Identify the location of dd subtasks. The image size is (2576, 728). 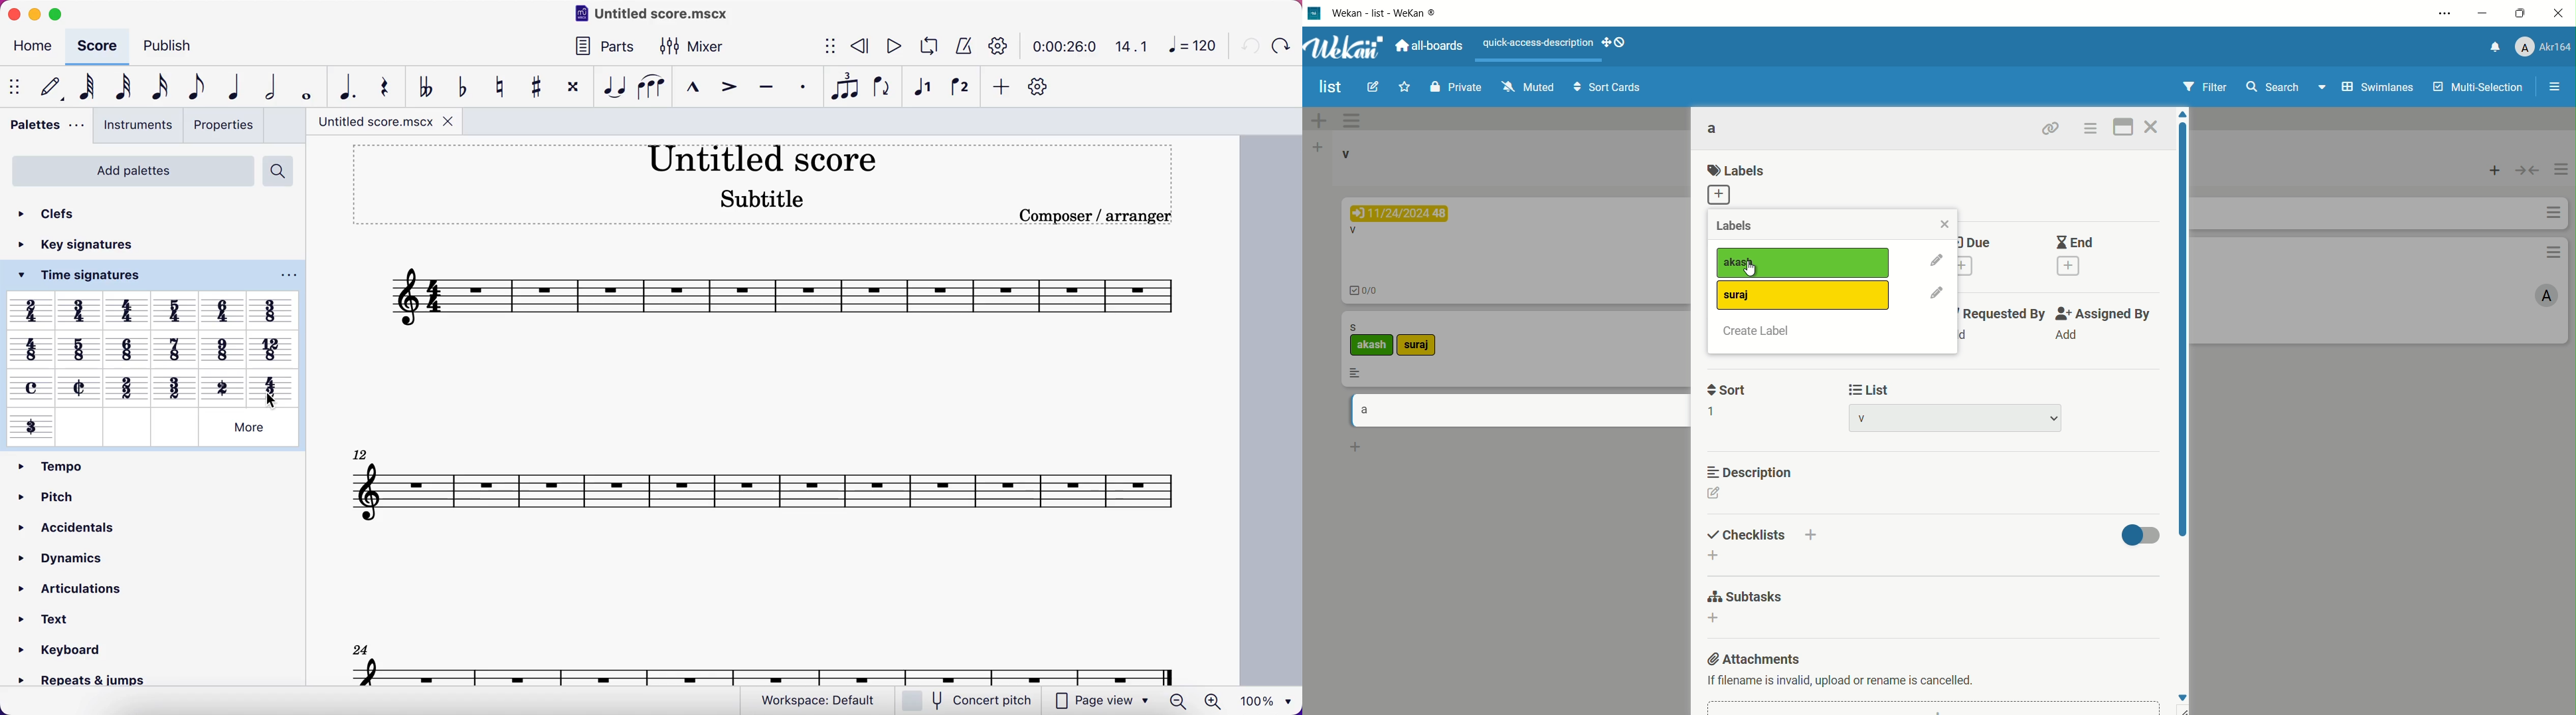
(1713, 619).